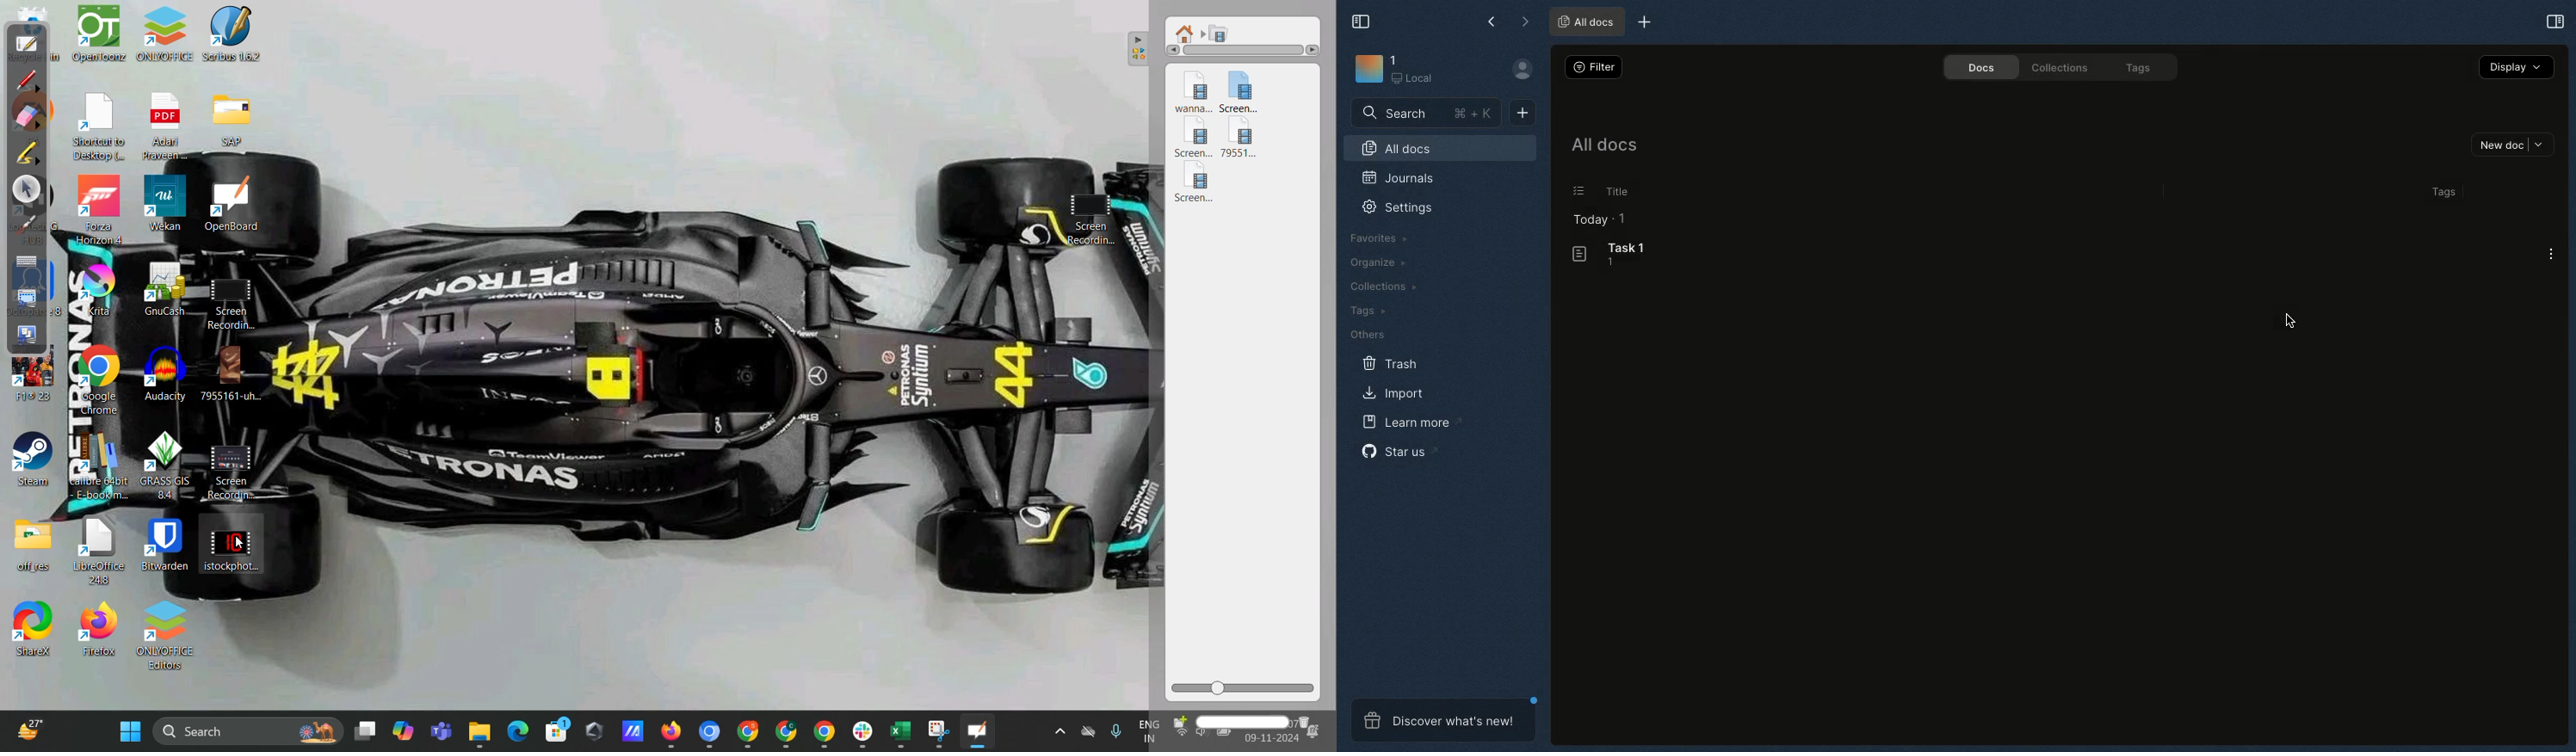 The image size is (2576, 756). I want to click on Collections, so click(2061, 68).